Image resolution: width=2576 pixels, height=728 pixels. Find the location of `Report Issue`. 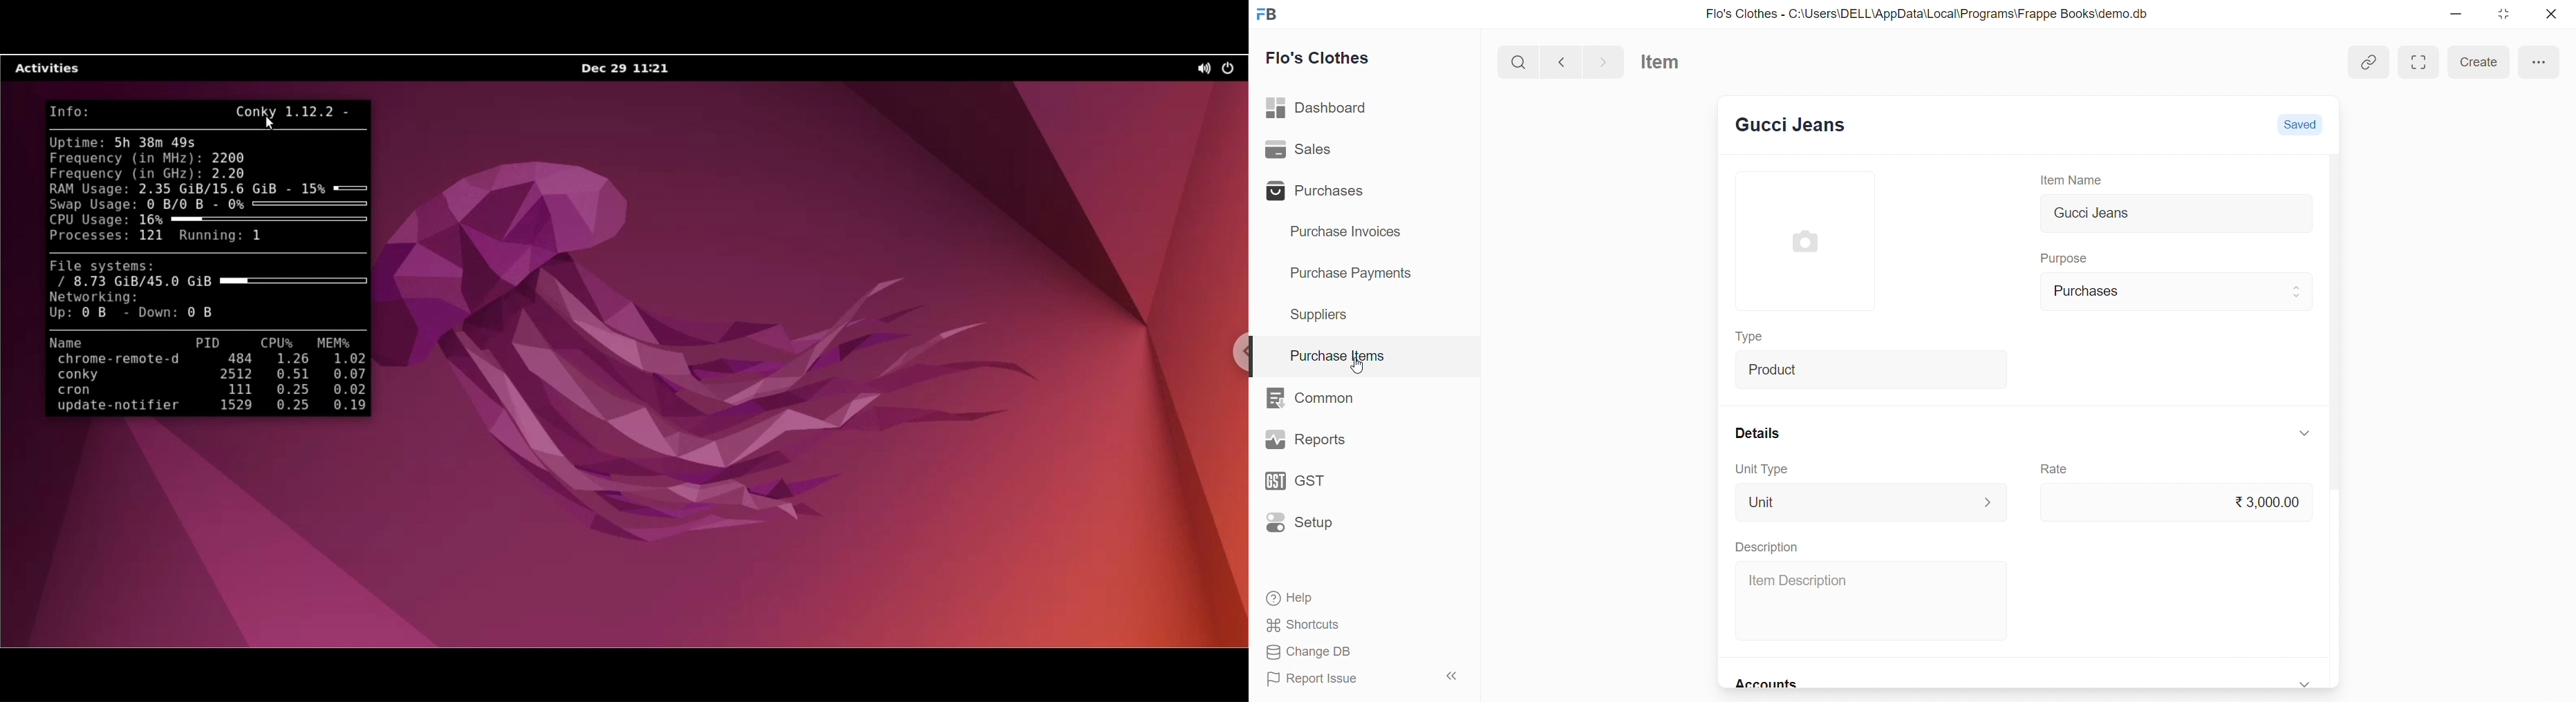

Report Issue is located at coordinates (1335, 678).